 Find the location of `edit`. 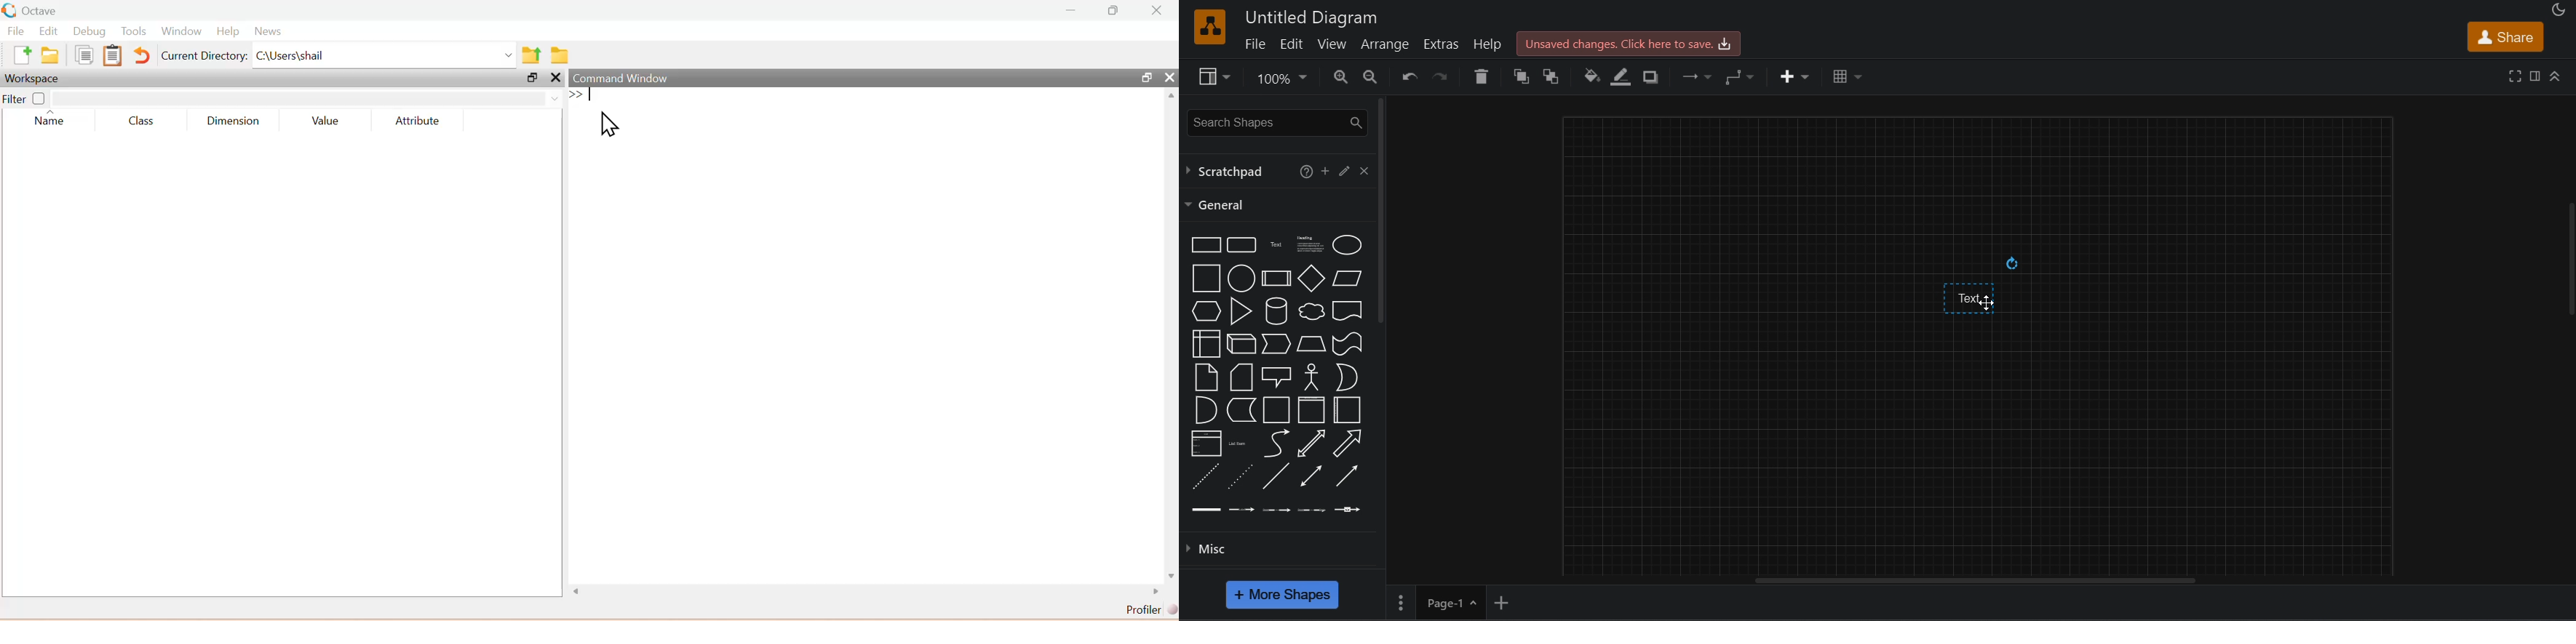

edit is located at coordinates (1345, 170).